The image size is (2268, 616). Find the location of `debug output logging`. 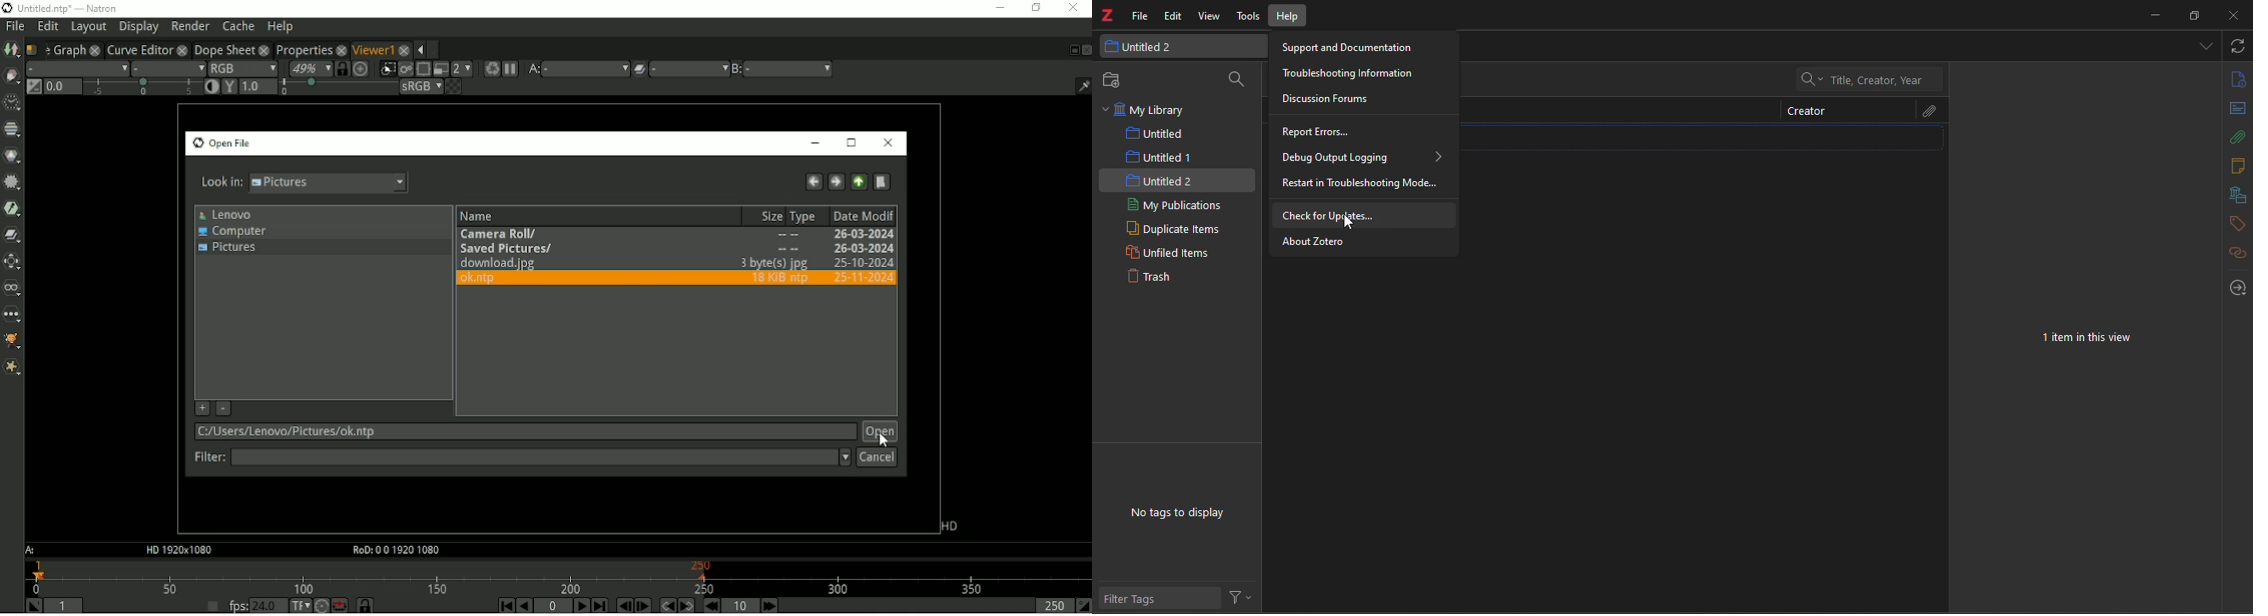

debug output logging is located at coordinates (1362, 156).